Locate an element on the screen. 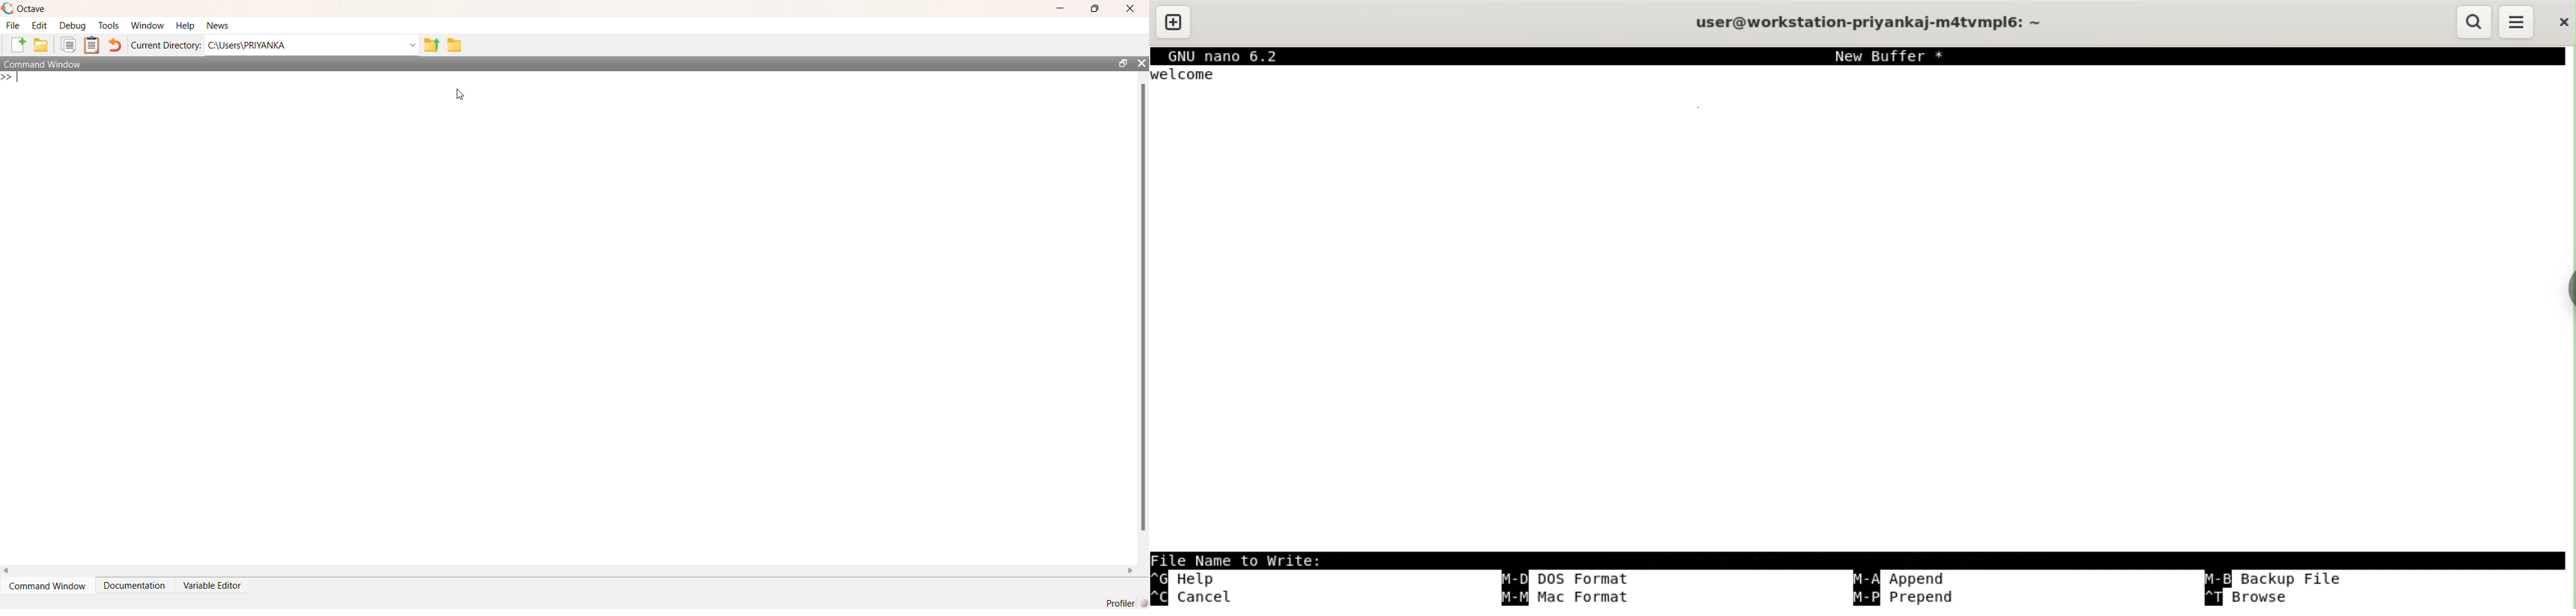 This screenshot has width=2576, height=616. Documentation is located at coordinates (134, 586).